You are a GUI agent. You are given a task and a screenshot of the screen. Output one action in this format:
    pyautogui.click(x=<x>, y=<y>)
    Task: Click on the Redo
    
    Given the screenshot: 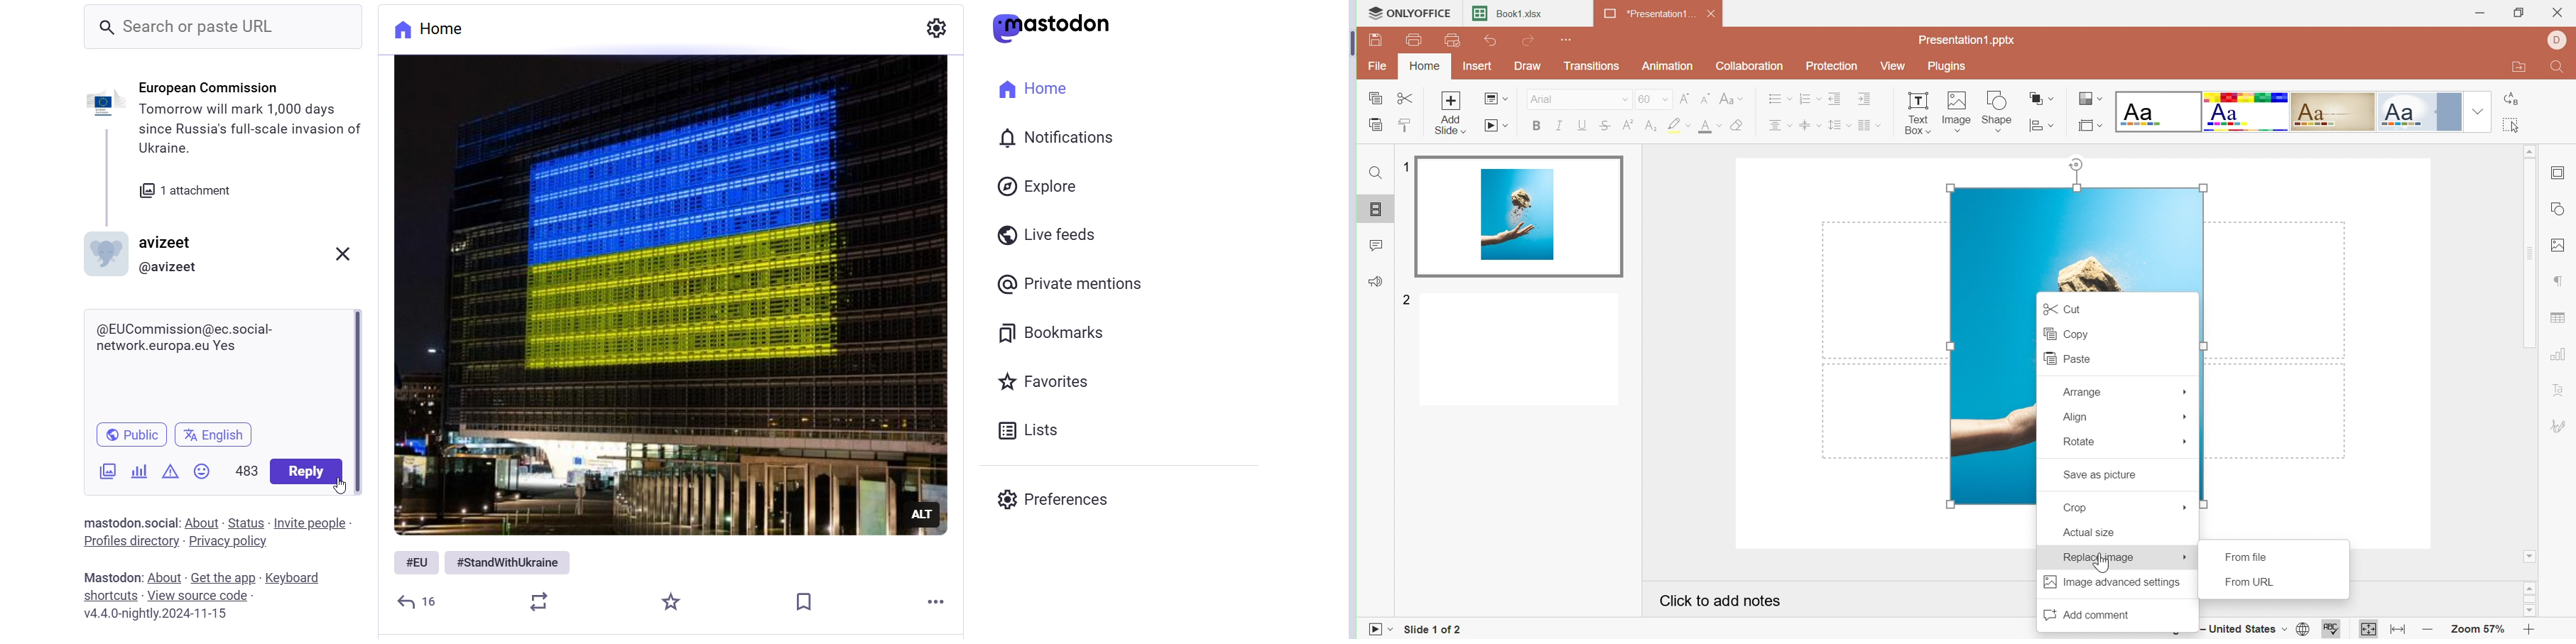 What is the action you would take?
    pyautogui.click(x=1528, y=40)
    